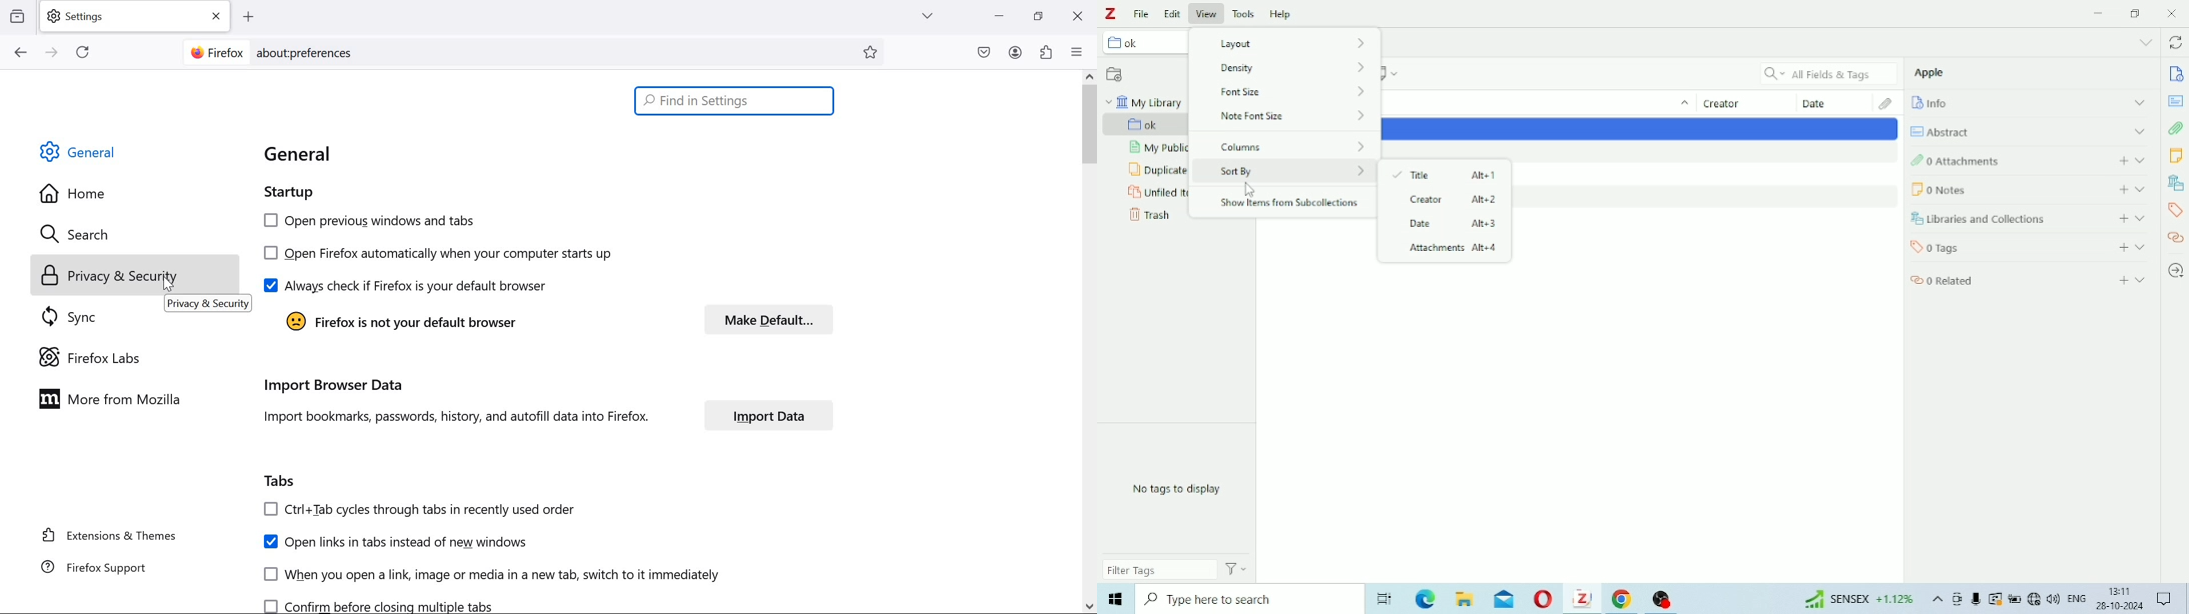 The height and width of the screenshot is (616, 2212). What do you see at coordinates (1989, 220) in the screenshot?
I see `Libraries and collections` at bounding box center [1989, 220].